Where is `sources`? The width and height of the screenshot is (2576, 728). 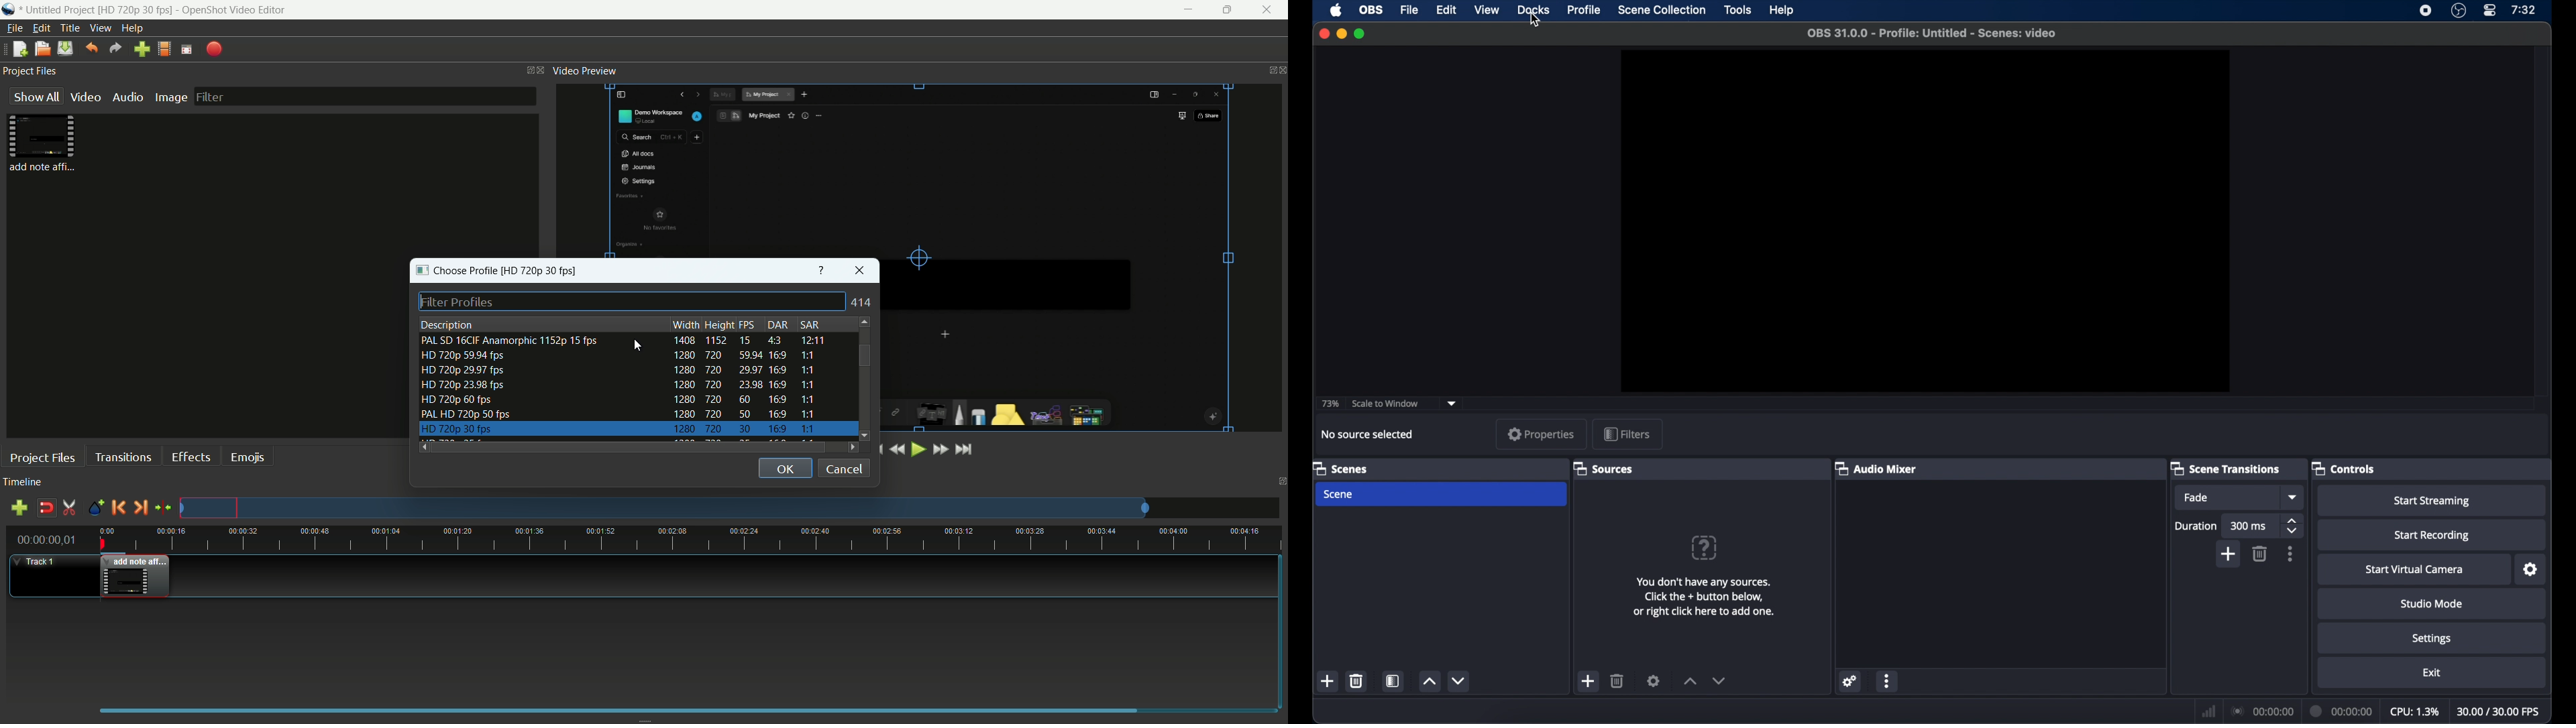 sources is located at coordinates (1603, 468).